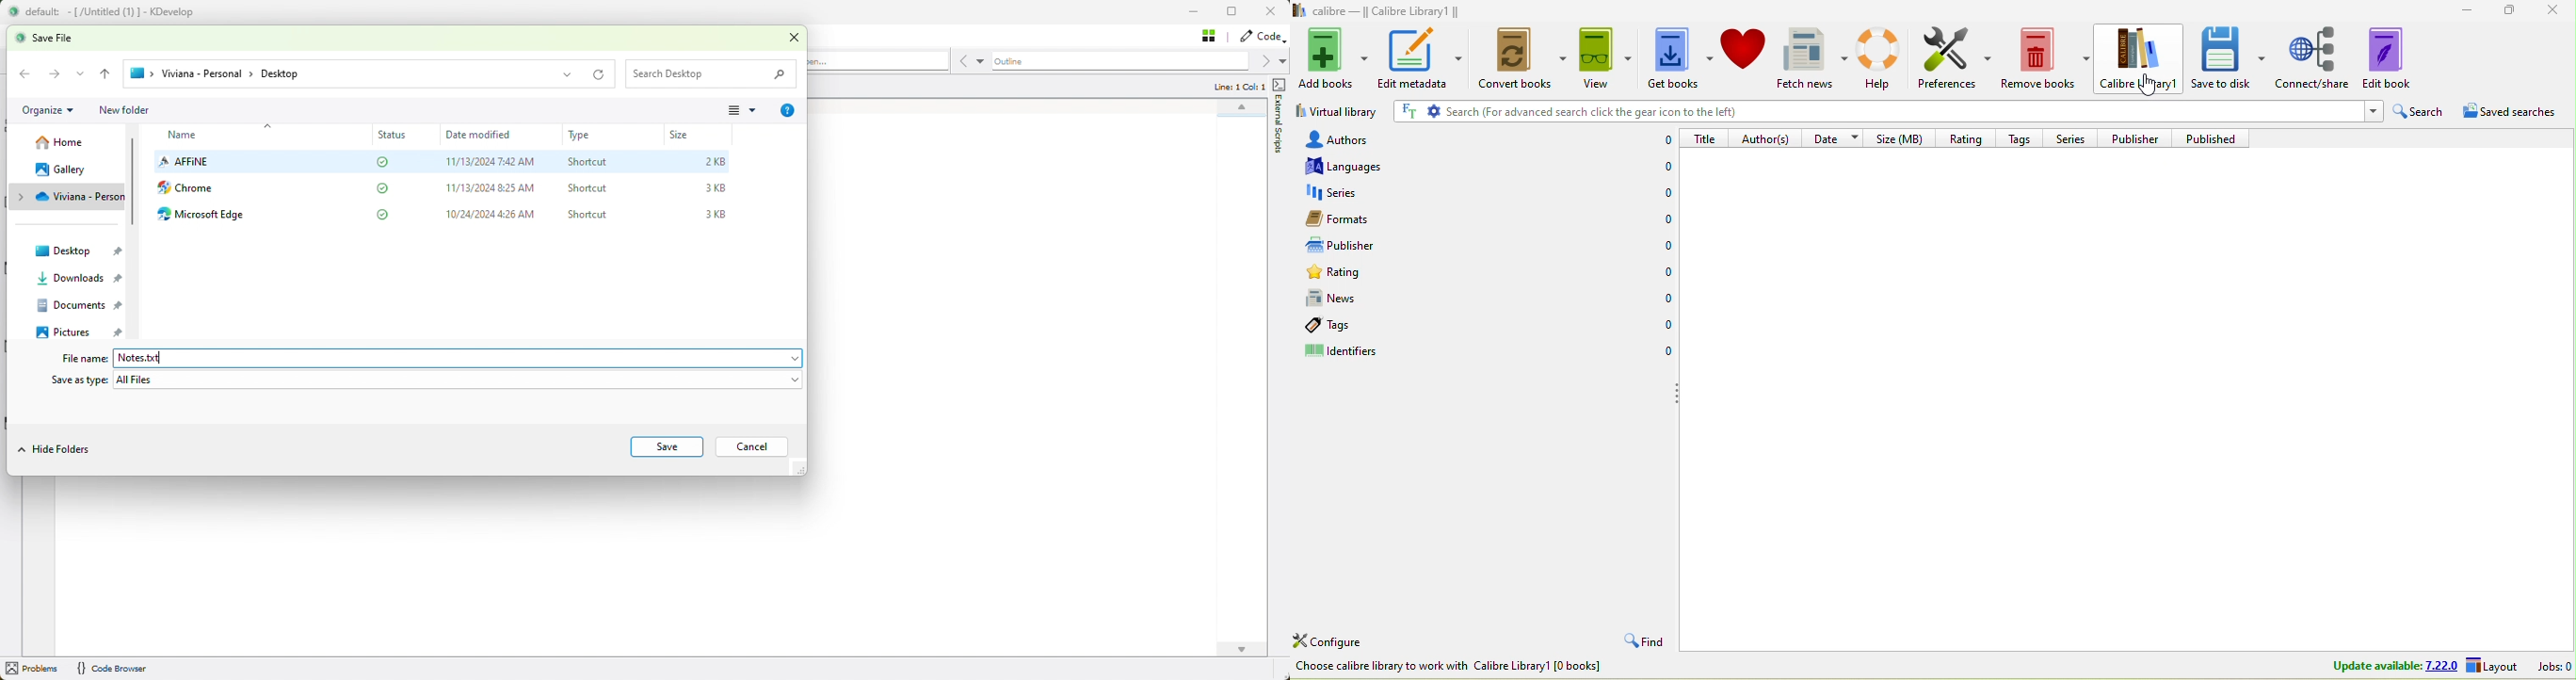 The height and width of the screenshot is (700, 2576). I want to click on calibre library1, so click(2141, 58).